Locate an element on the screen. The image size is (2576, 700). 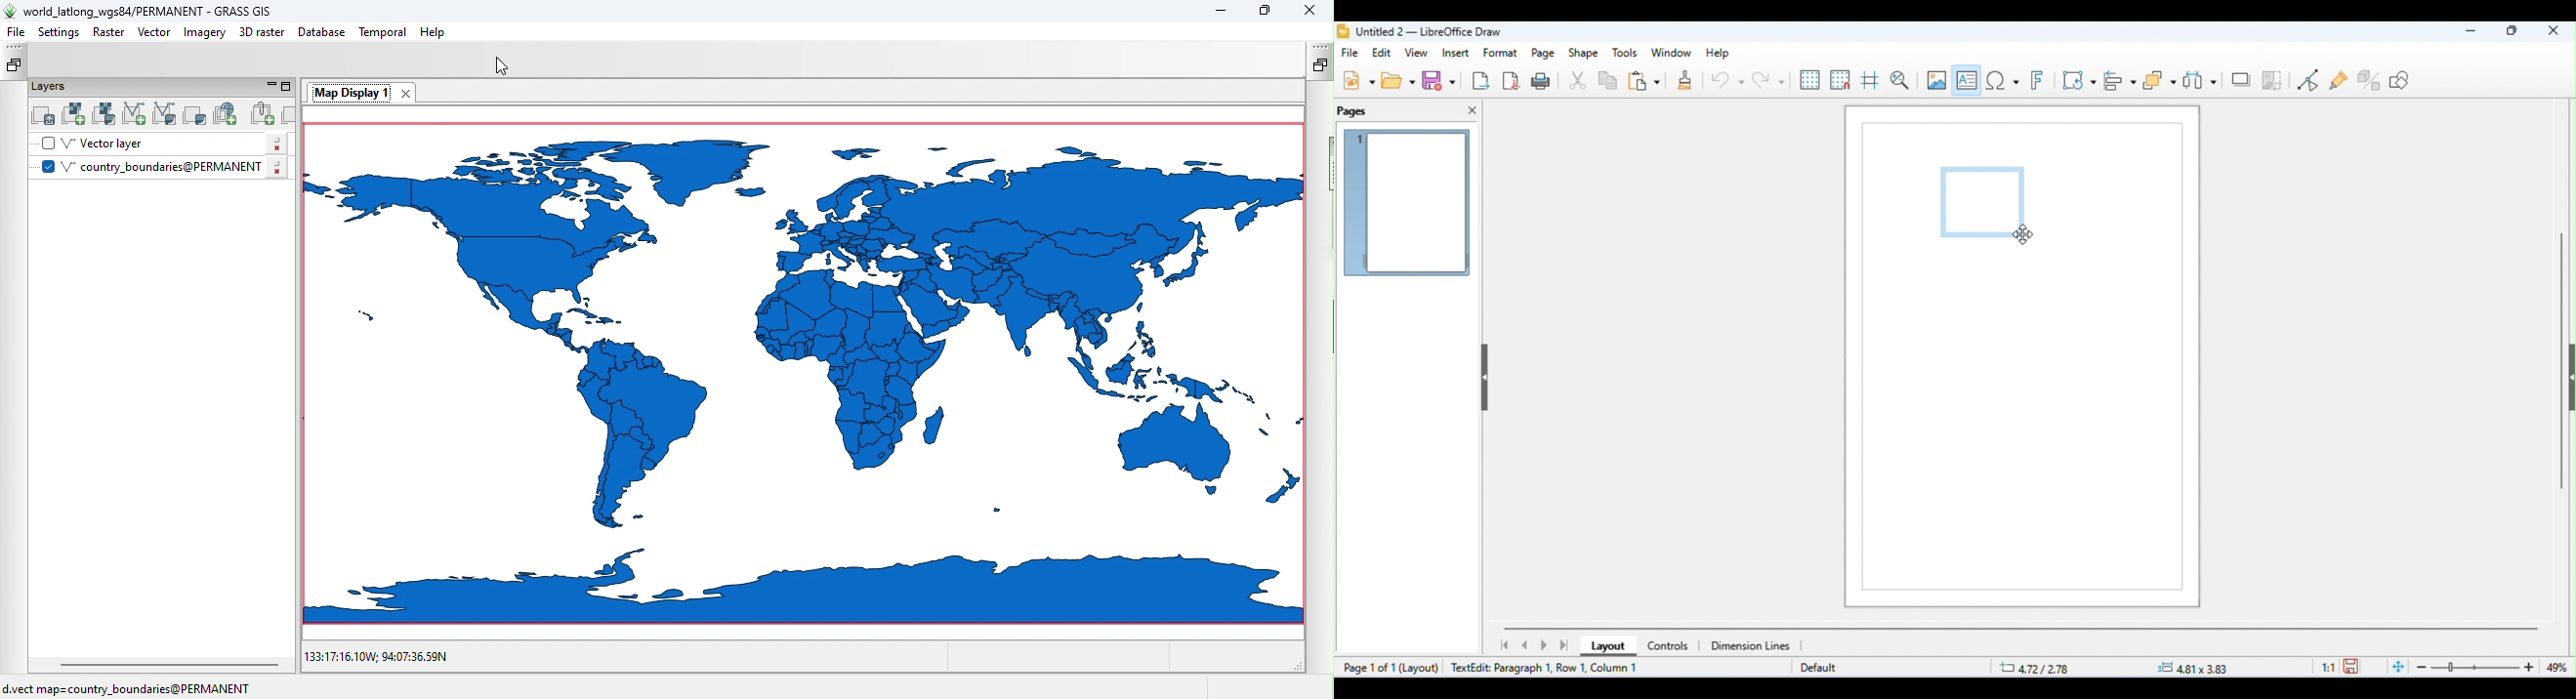
align objects is located at coordinates (2122, 80).